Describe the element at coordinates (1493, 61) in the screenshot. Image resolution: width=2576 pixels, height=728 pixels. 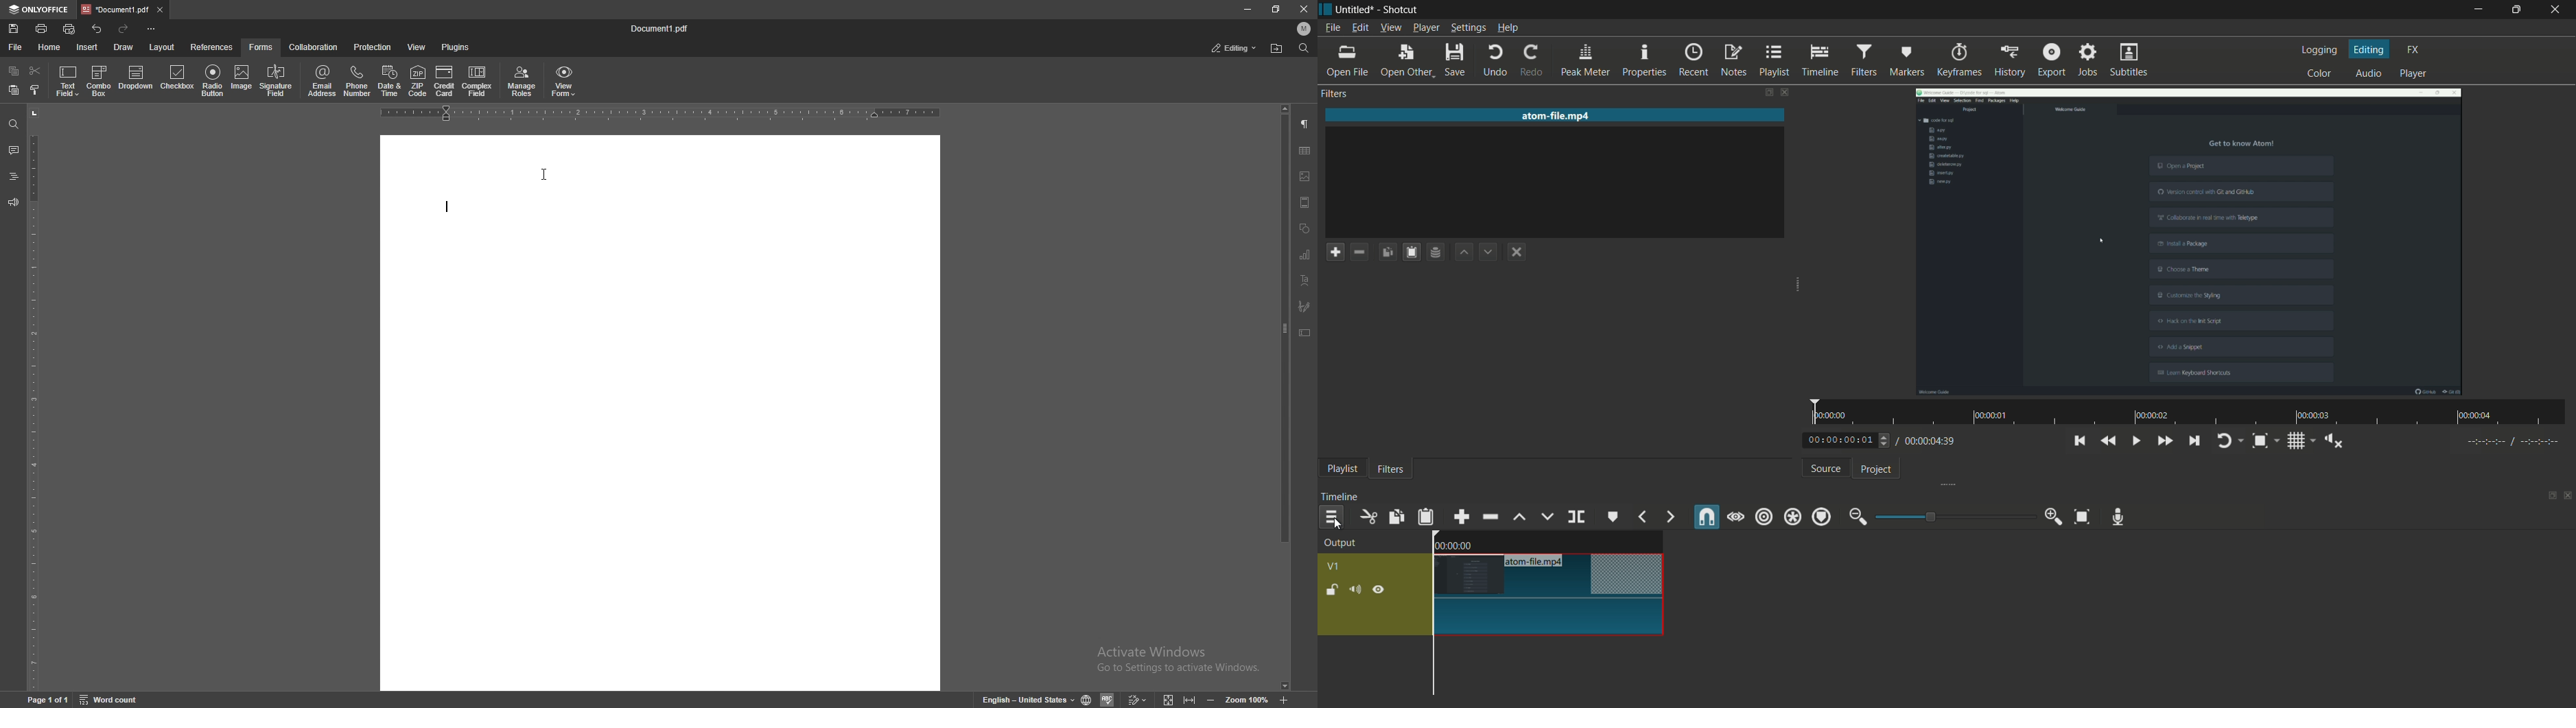
I see `undo` at that location.